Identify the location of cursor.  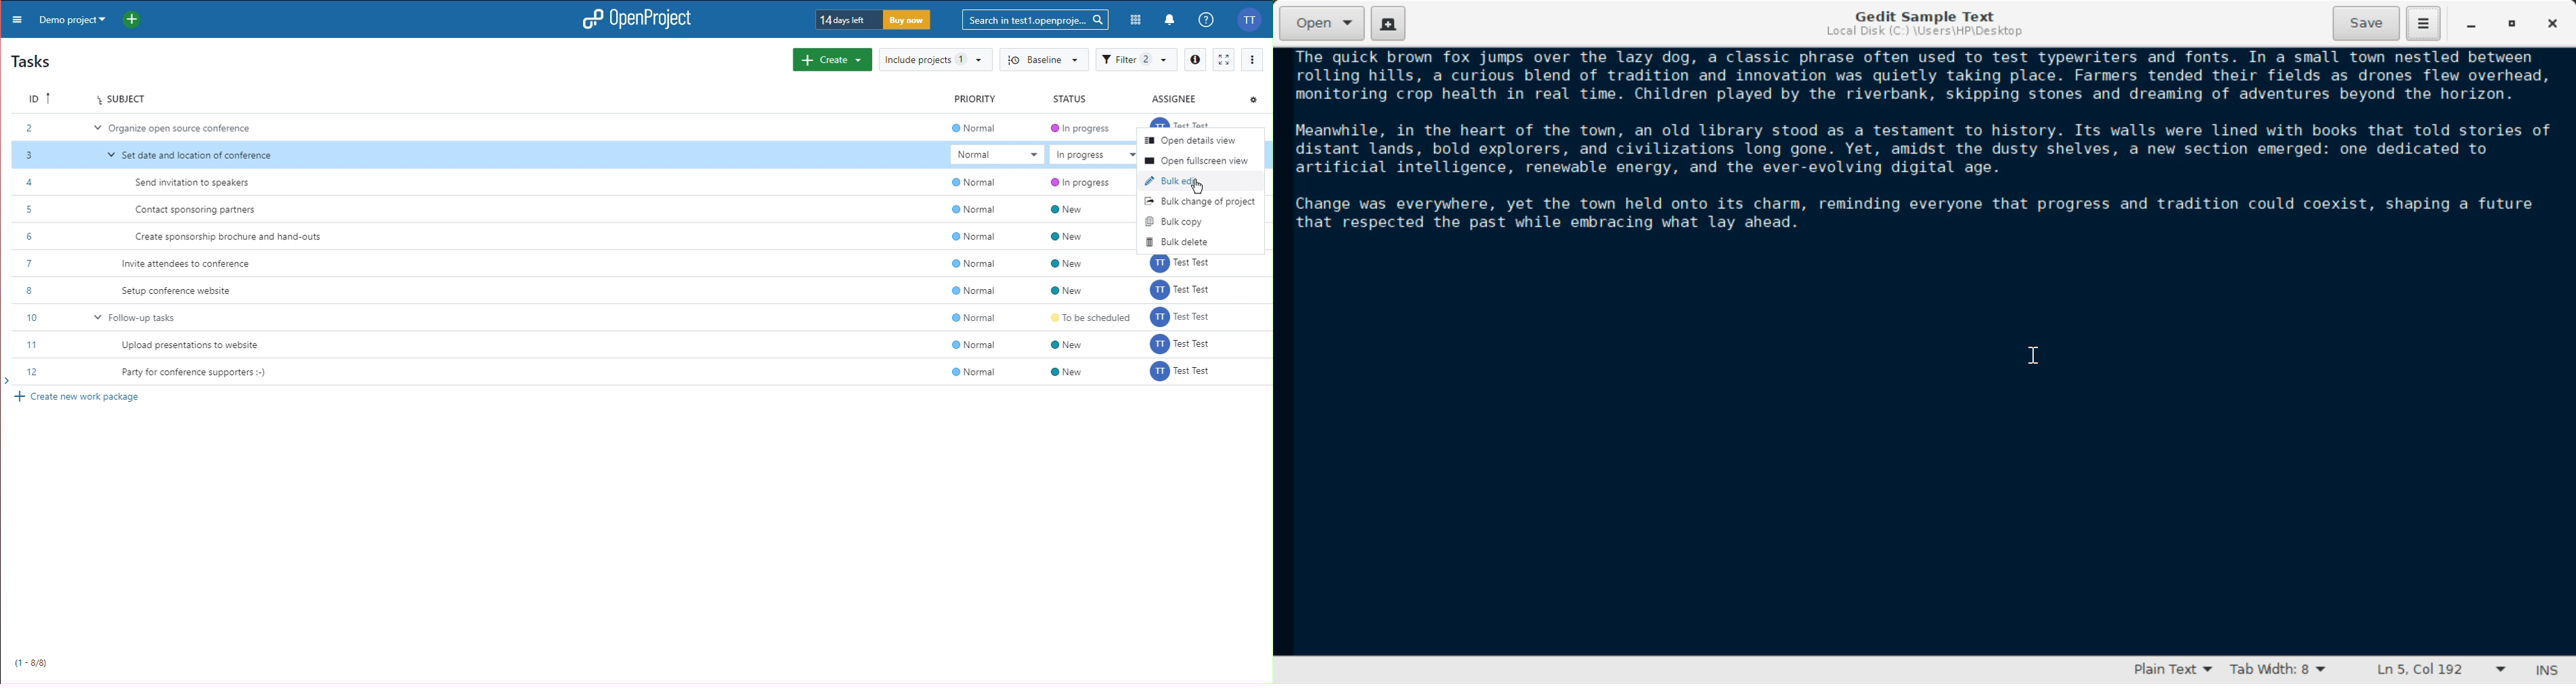
(1199, 191).